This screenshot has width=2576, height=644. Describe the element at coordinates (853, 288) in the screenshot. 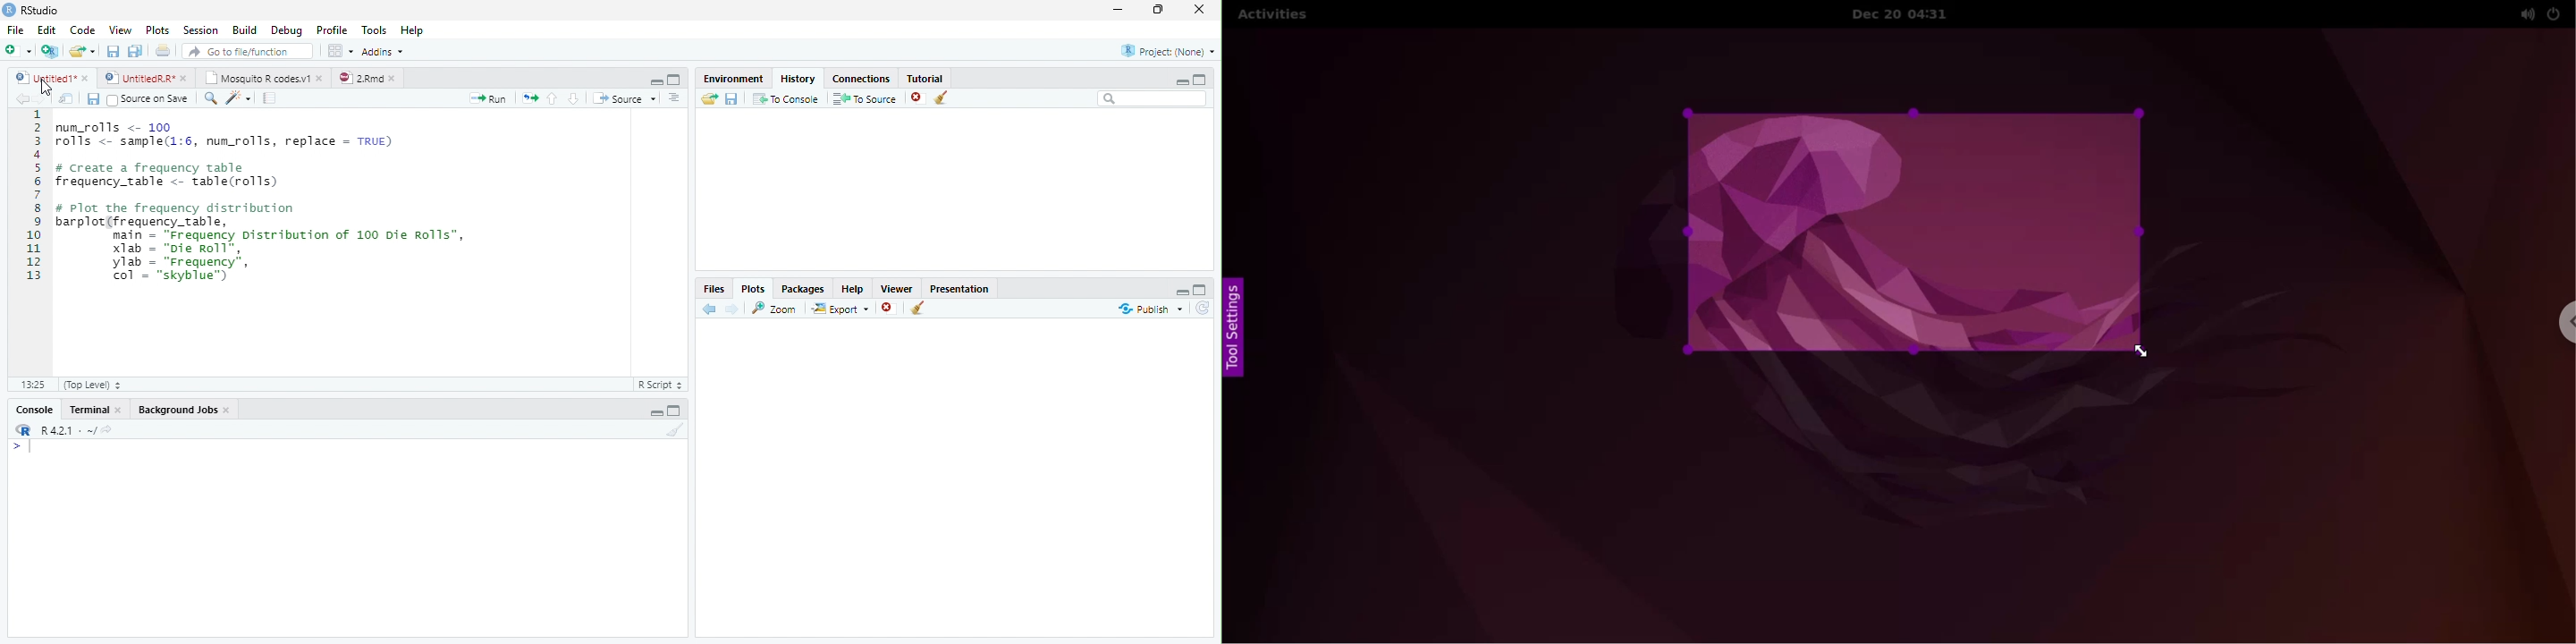

I see `Help` at that location.